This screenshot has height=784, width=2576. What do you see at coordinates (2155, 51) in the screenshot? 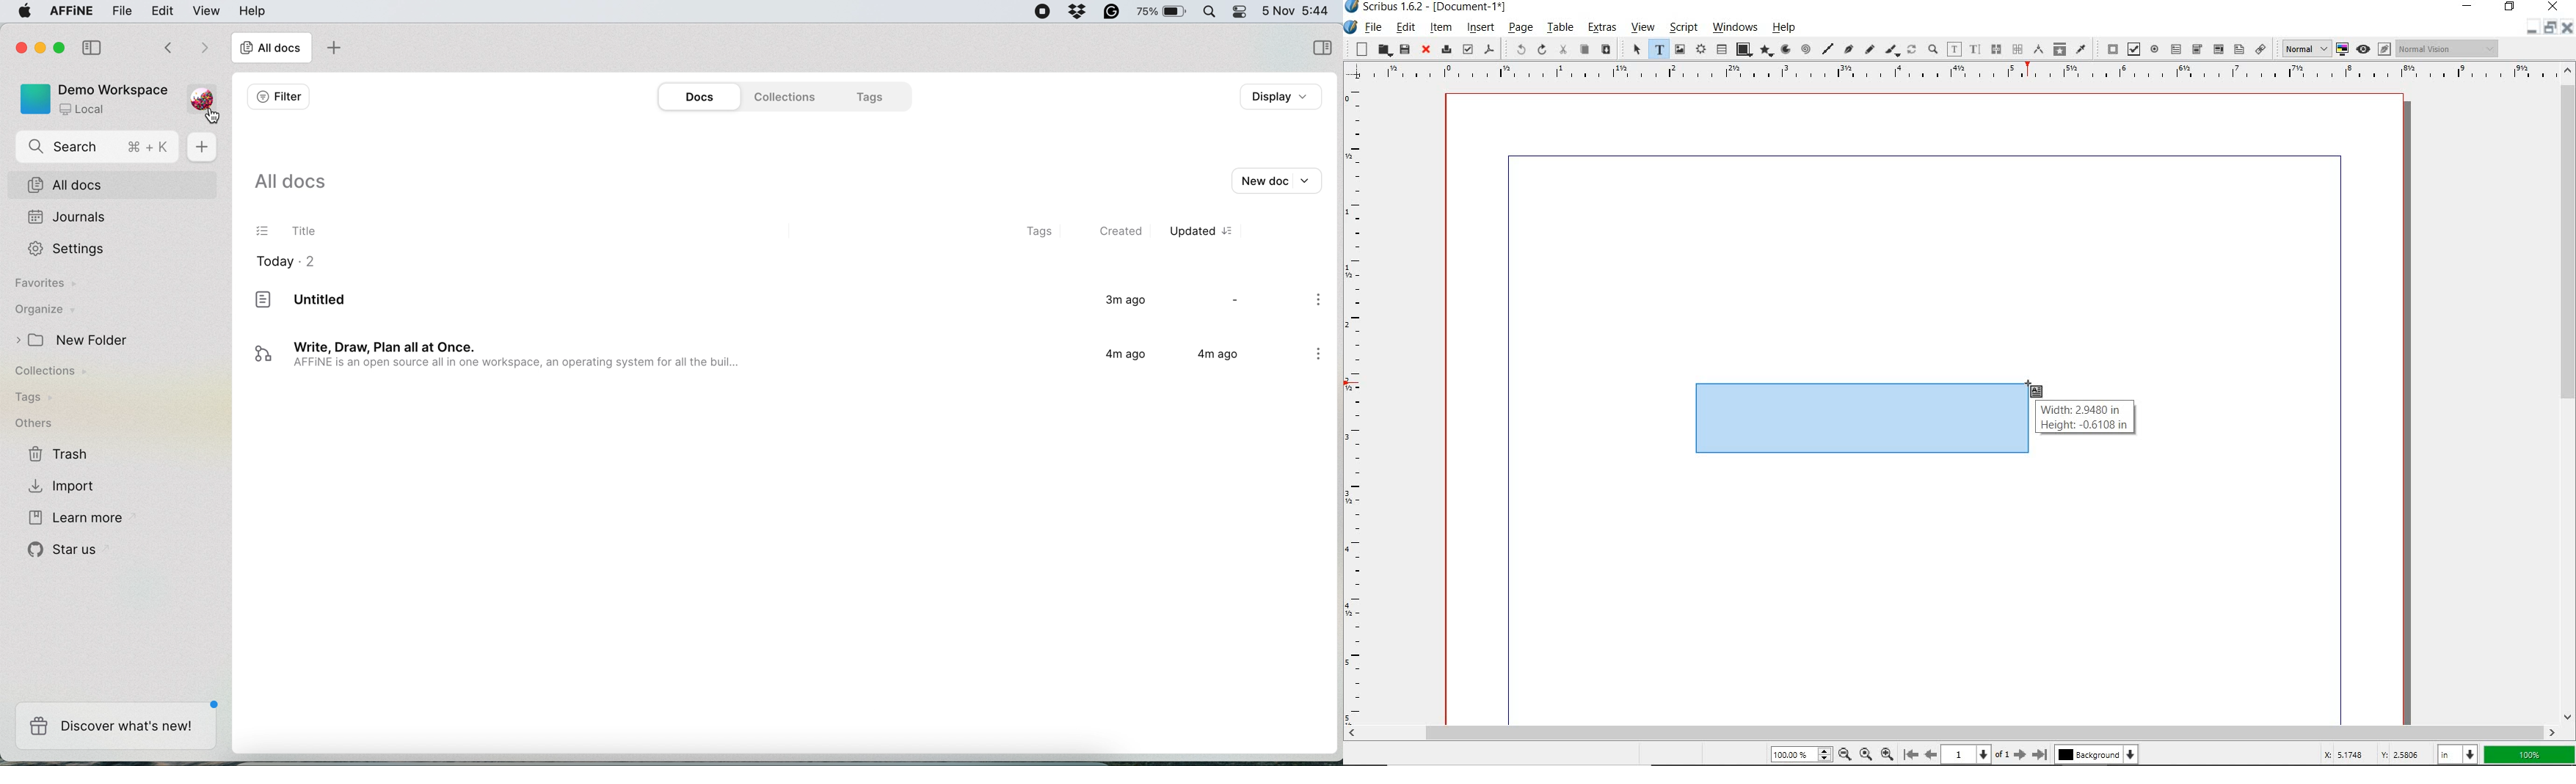
I see `pdf radio button` at bounding box center [2155, 51].